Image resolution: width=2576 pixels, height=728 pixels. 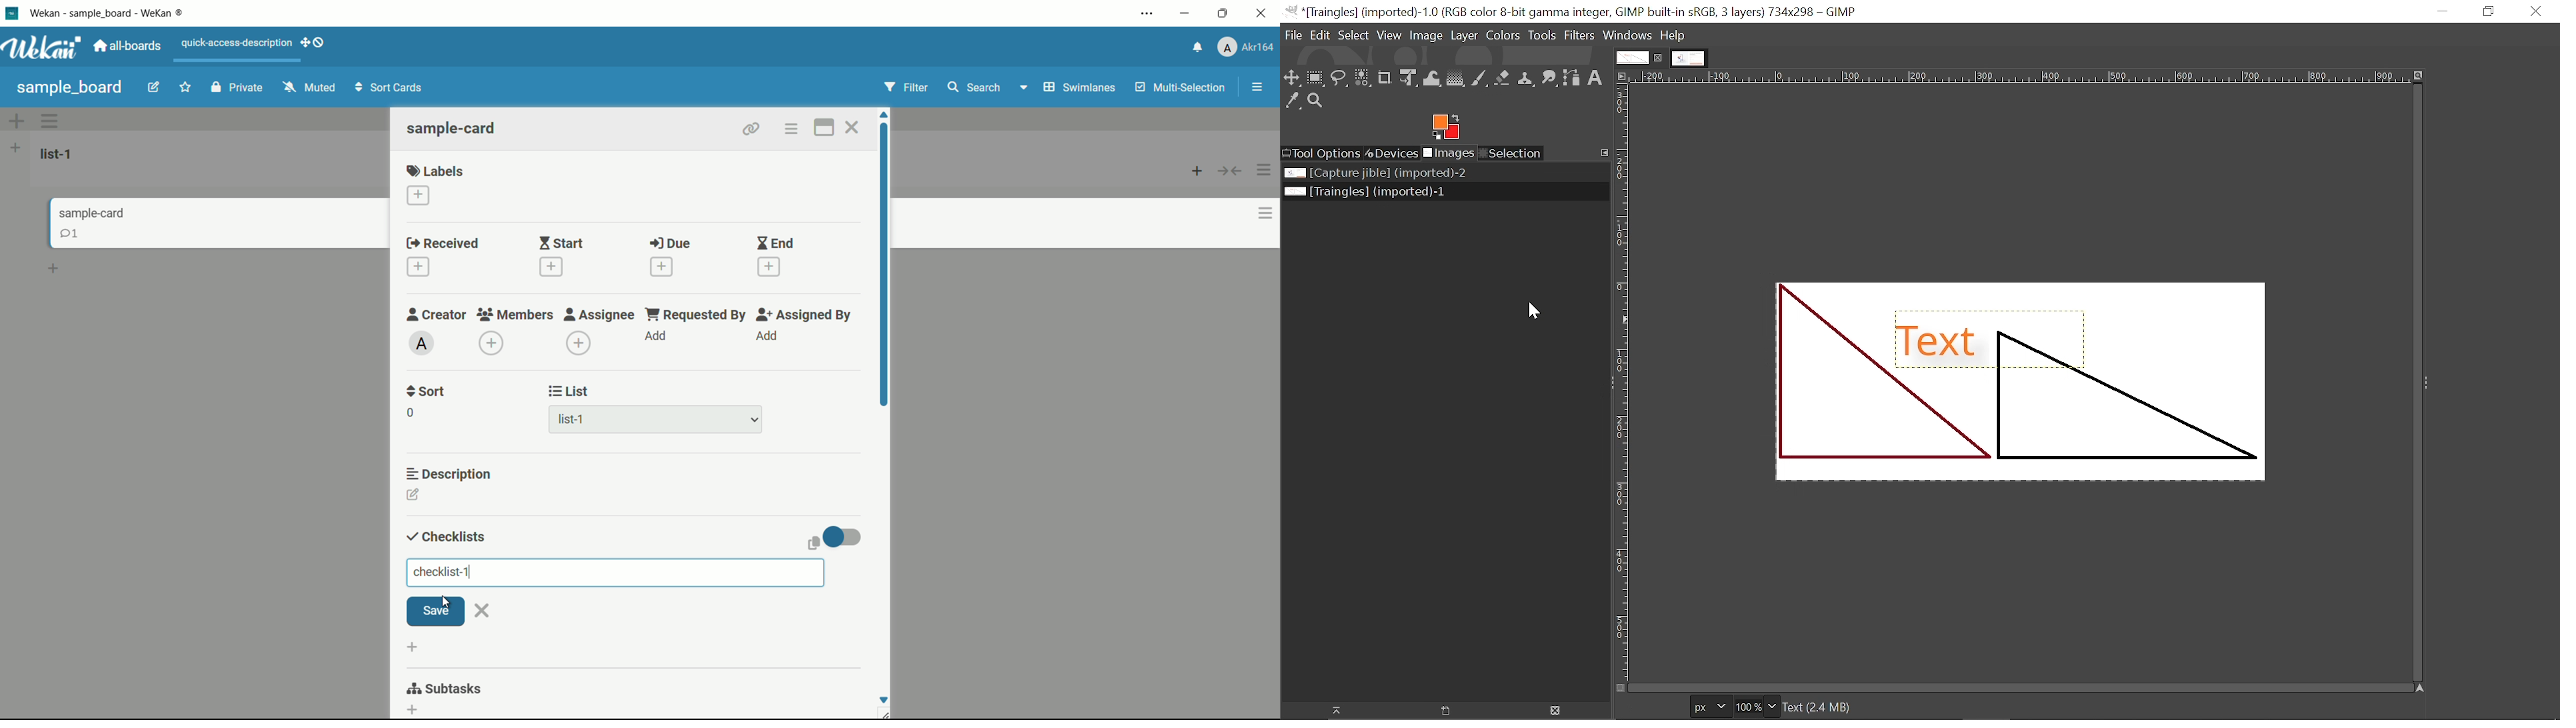 I want to click on Filter, so click(x=907, y=89).